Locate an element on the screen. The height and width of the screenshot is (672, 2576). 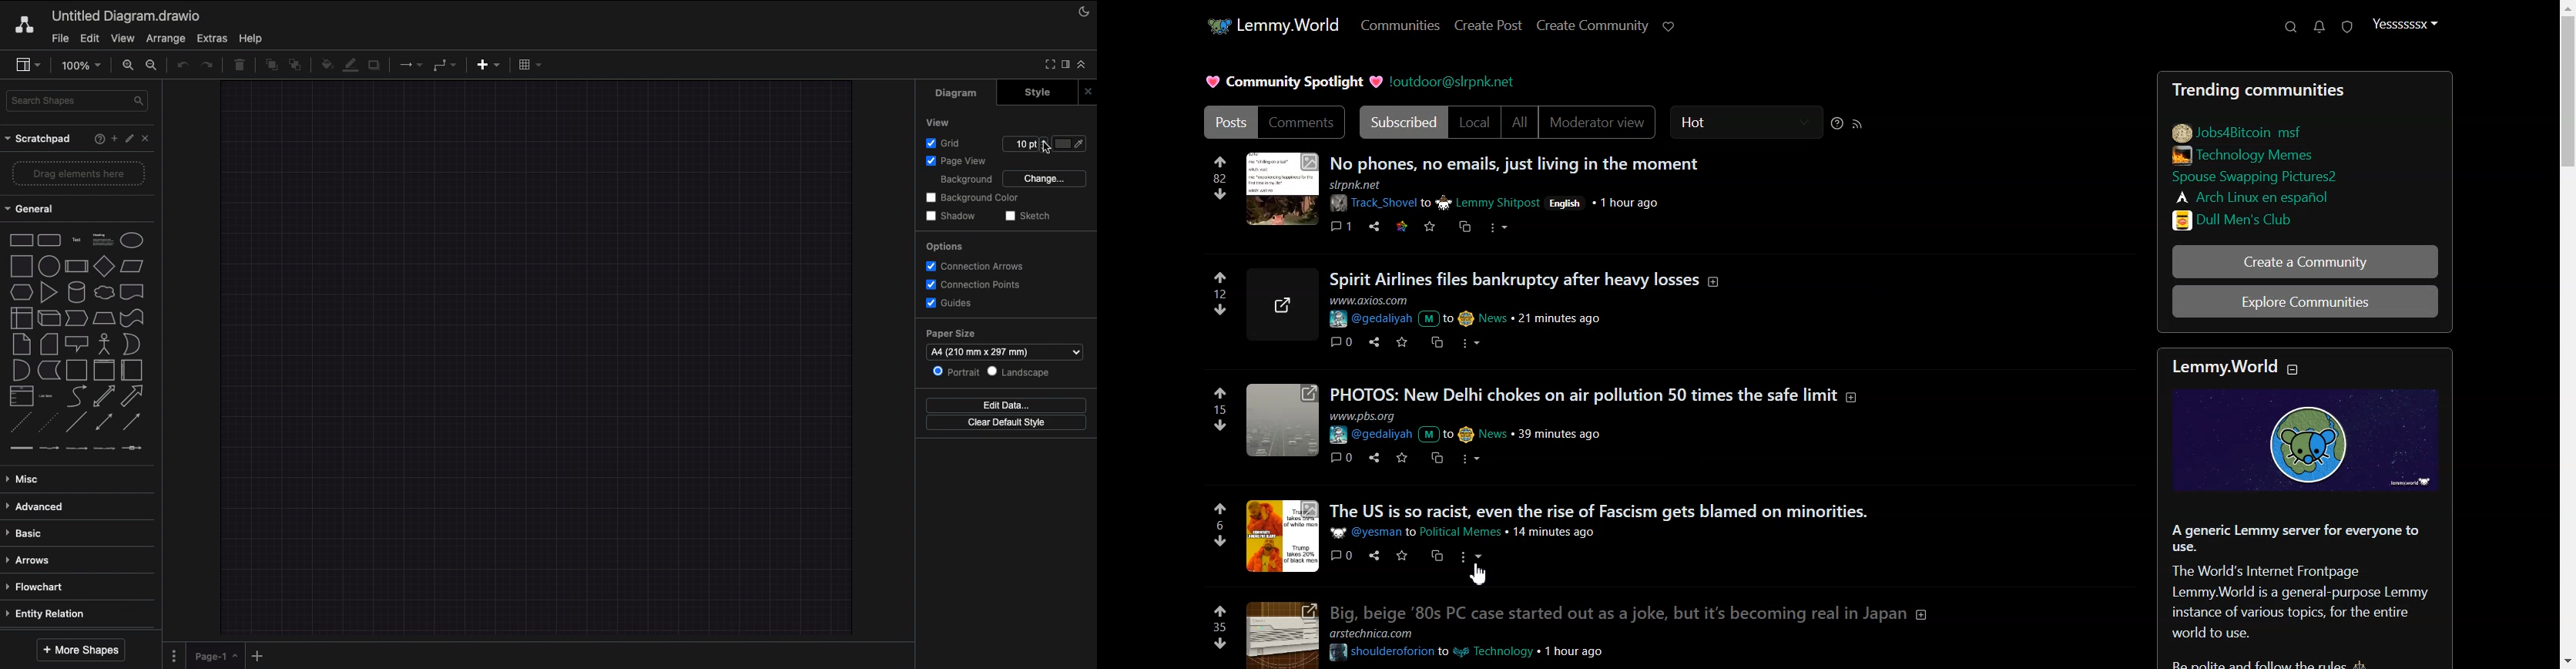
text is located at coordinates (2233, 367).